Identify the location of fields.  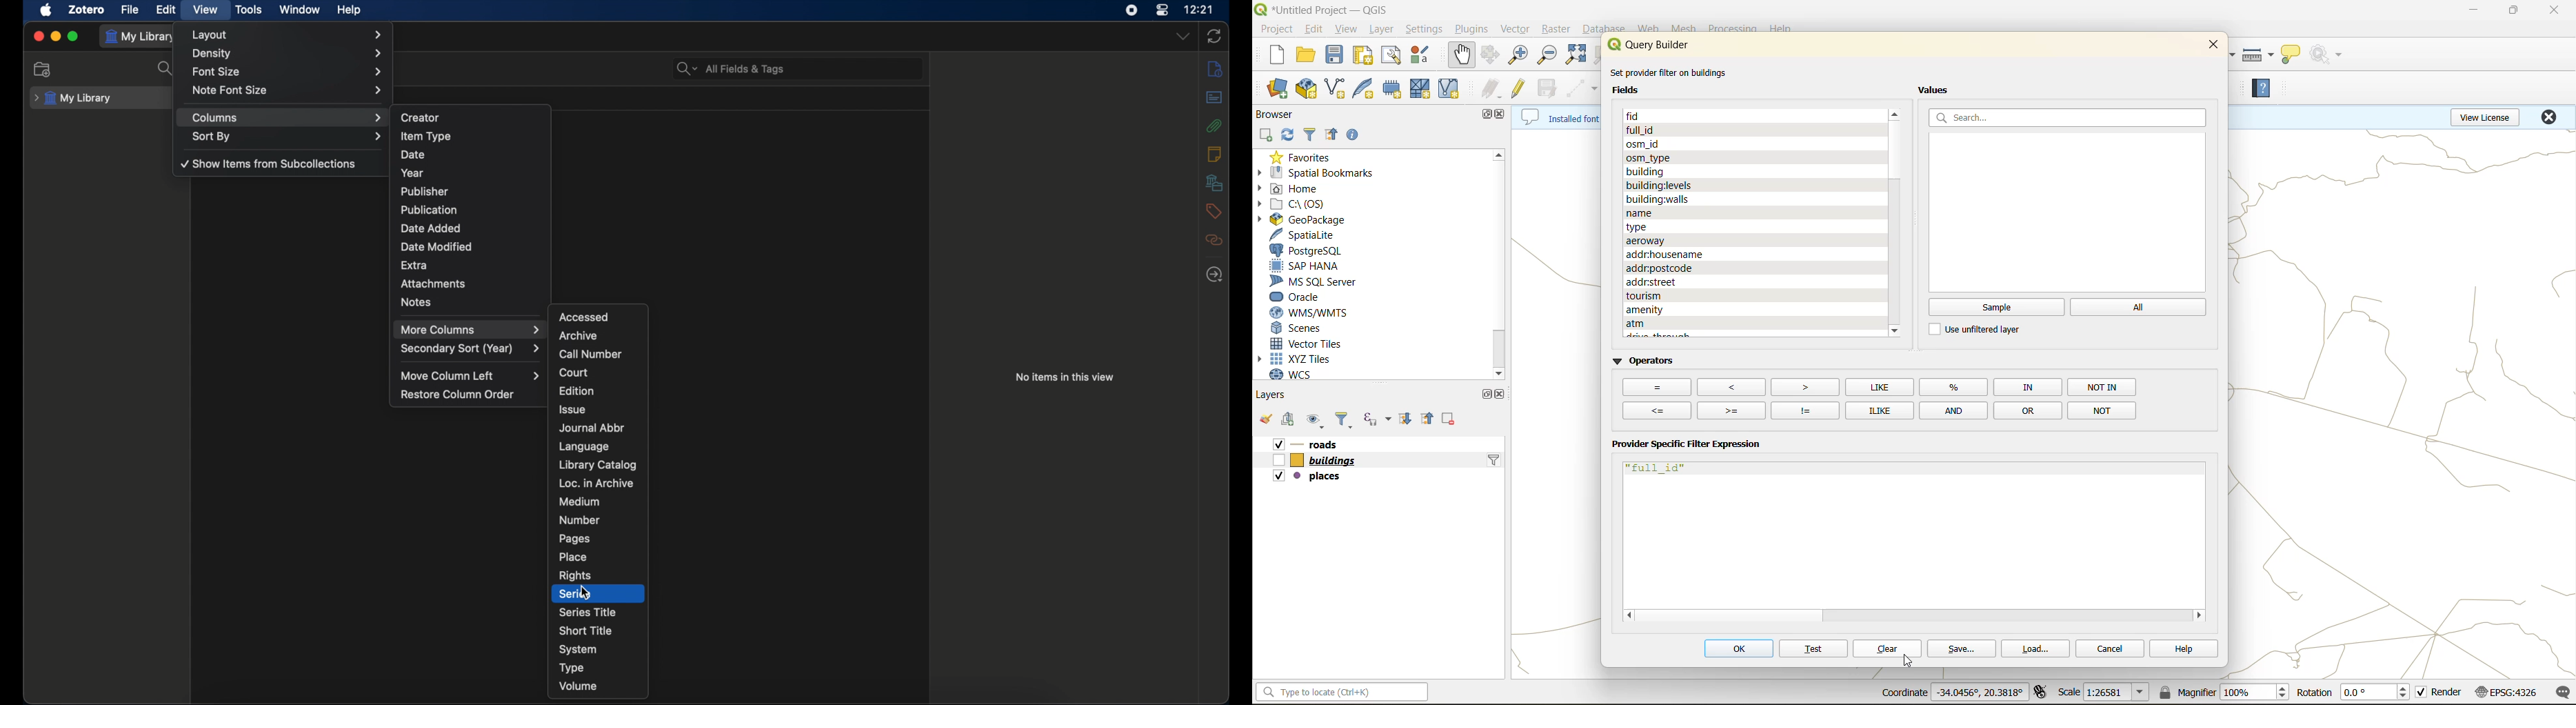
(1724, 322).